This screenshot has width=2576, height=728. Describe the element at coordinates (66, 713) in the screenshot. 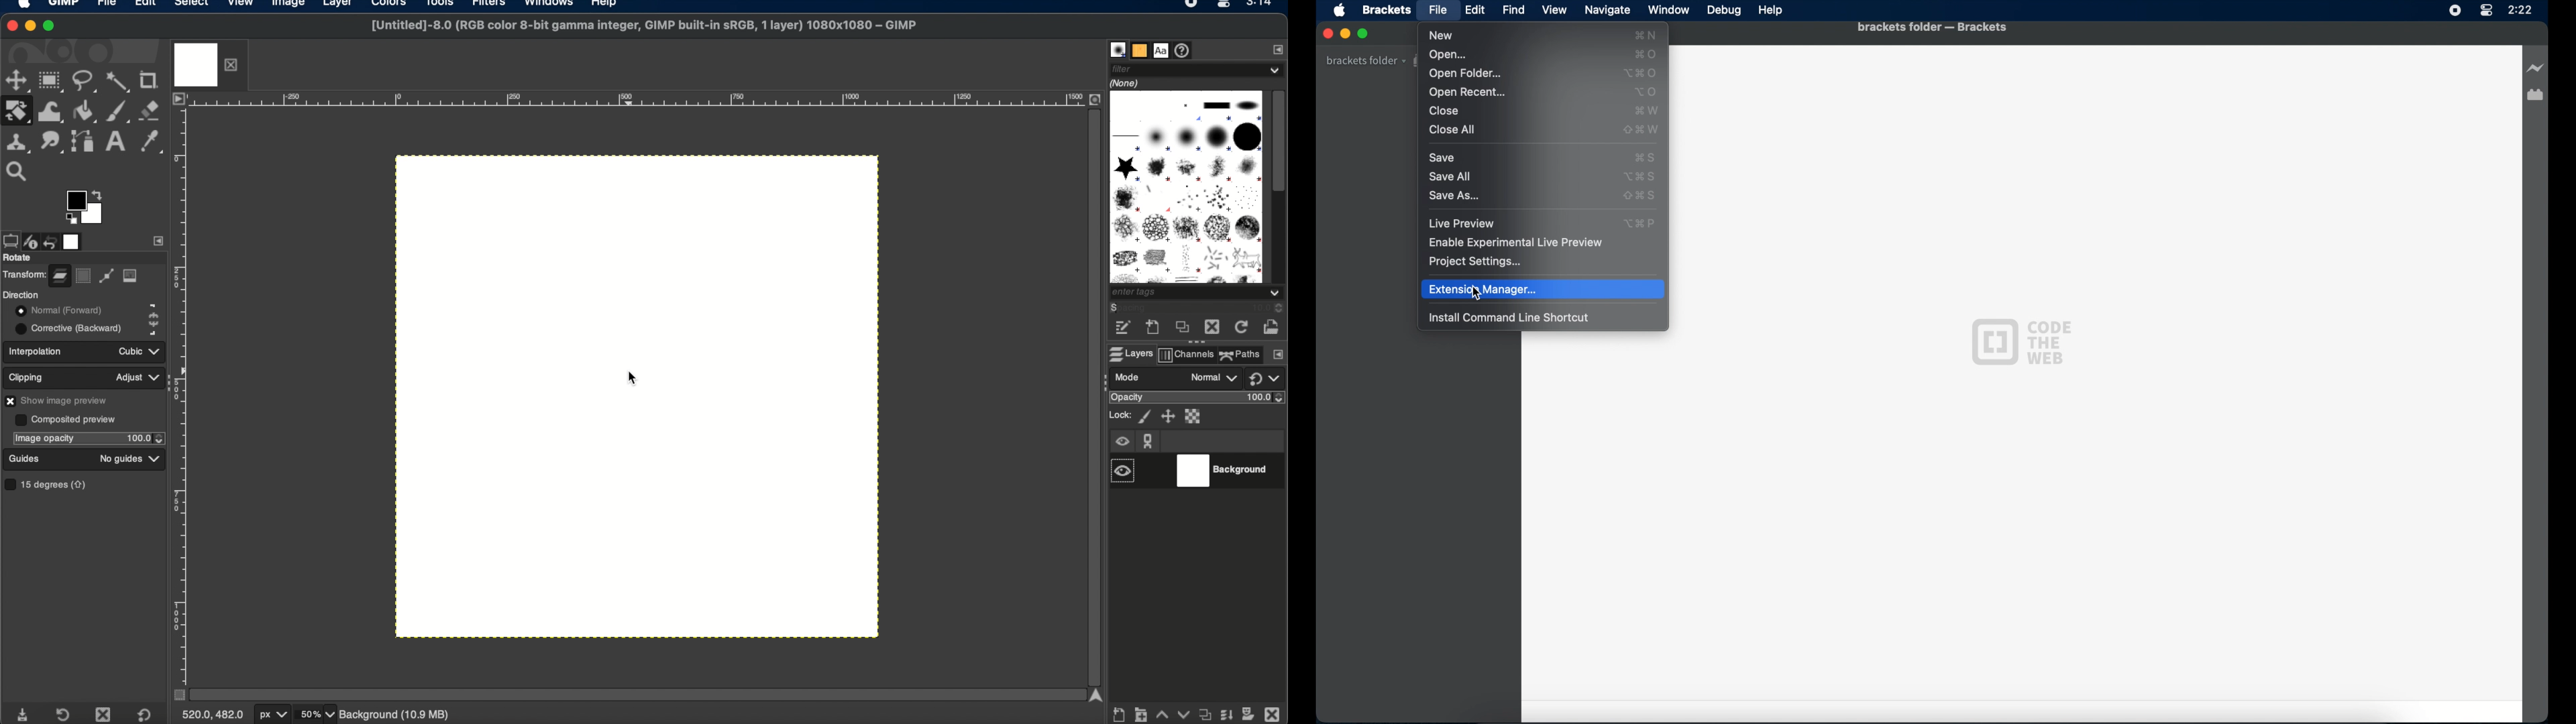

I see `restore tool preset` at that location.